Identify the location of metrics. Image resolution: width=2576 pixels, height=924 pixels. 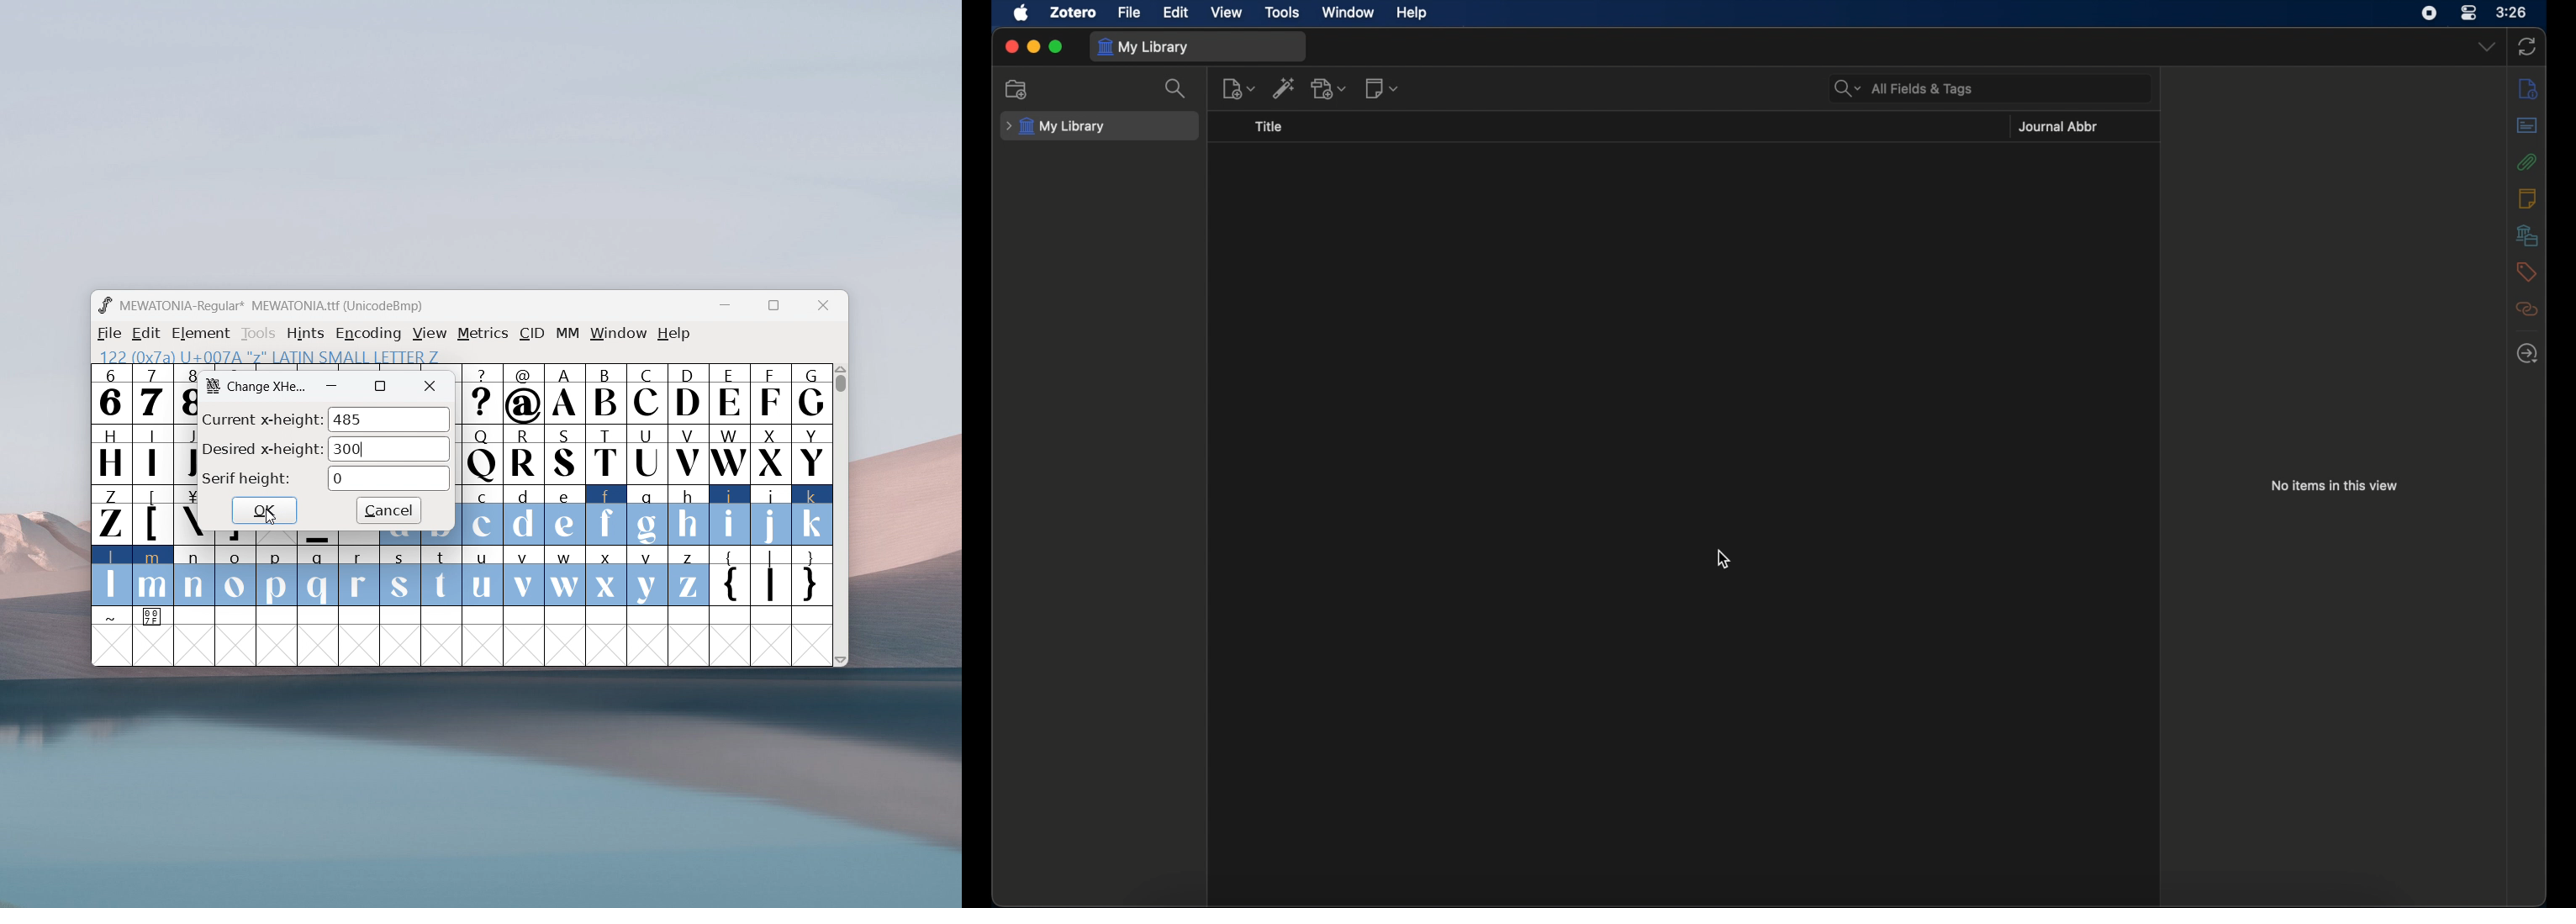
(483, 334).